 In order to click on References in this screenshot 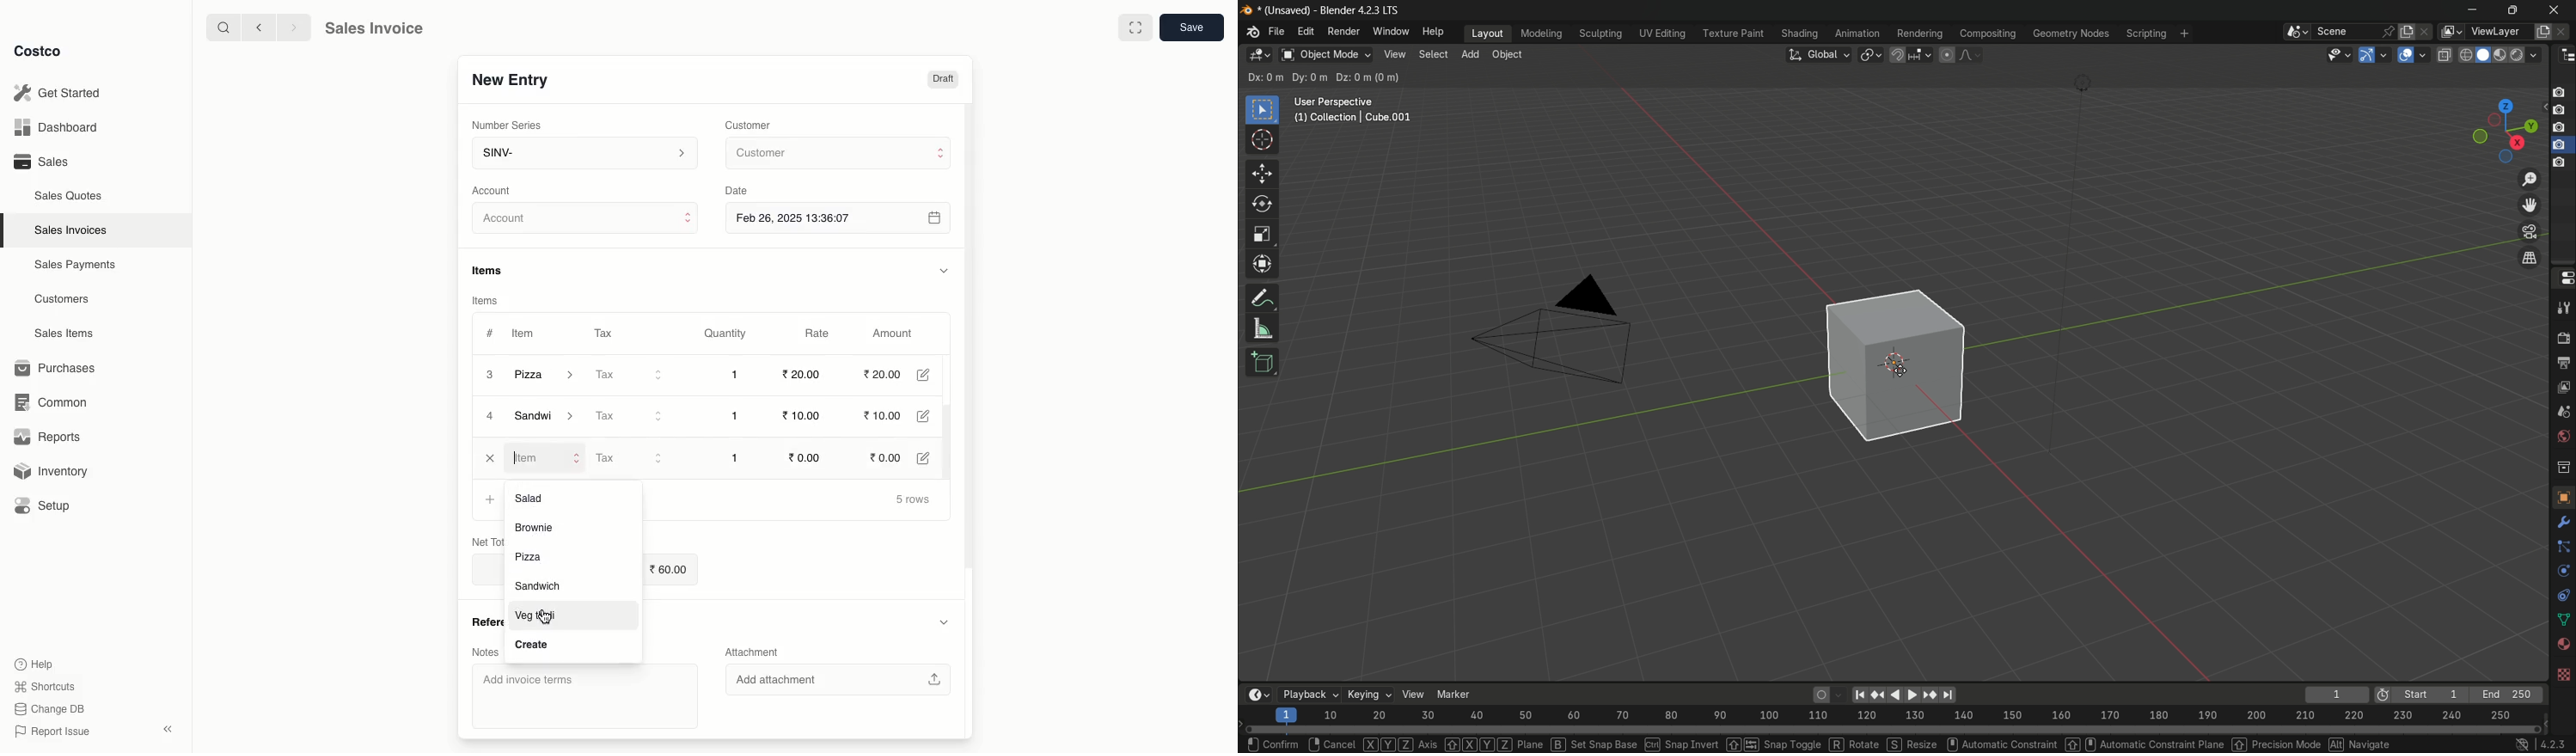, I will do `click(481, 621)`.